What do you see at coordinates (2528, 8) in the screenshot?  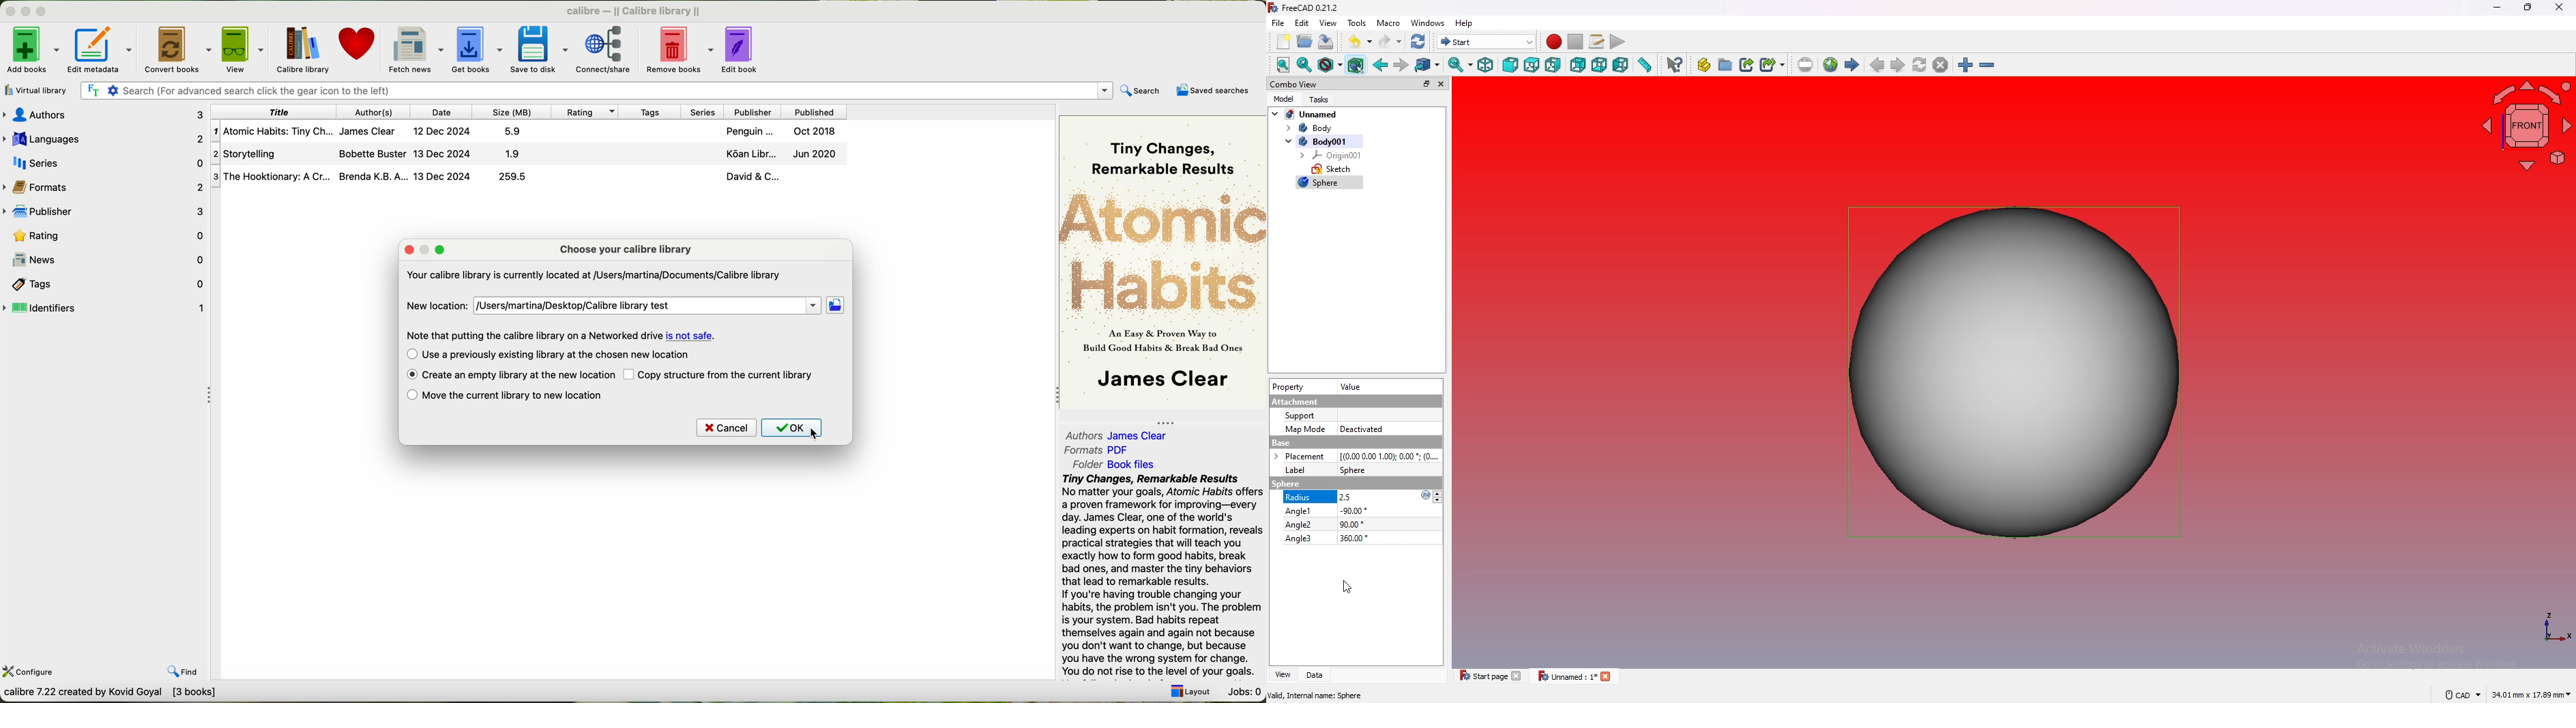 I see `resize` at bounding box center [2528, 8].